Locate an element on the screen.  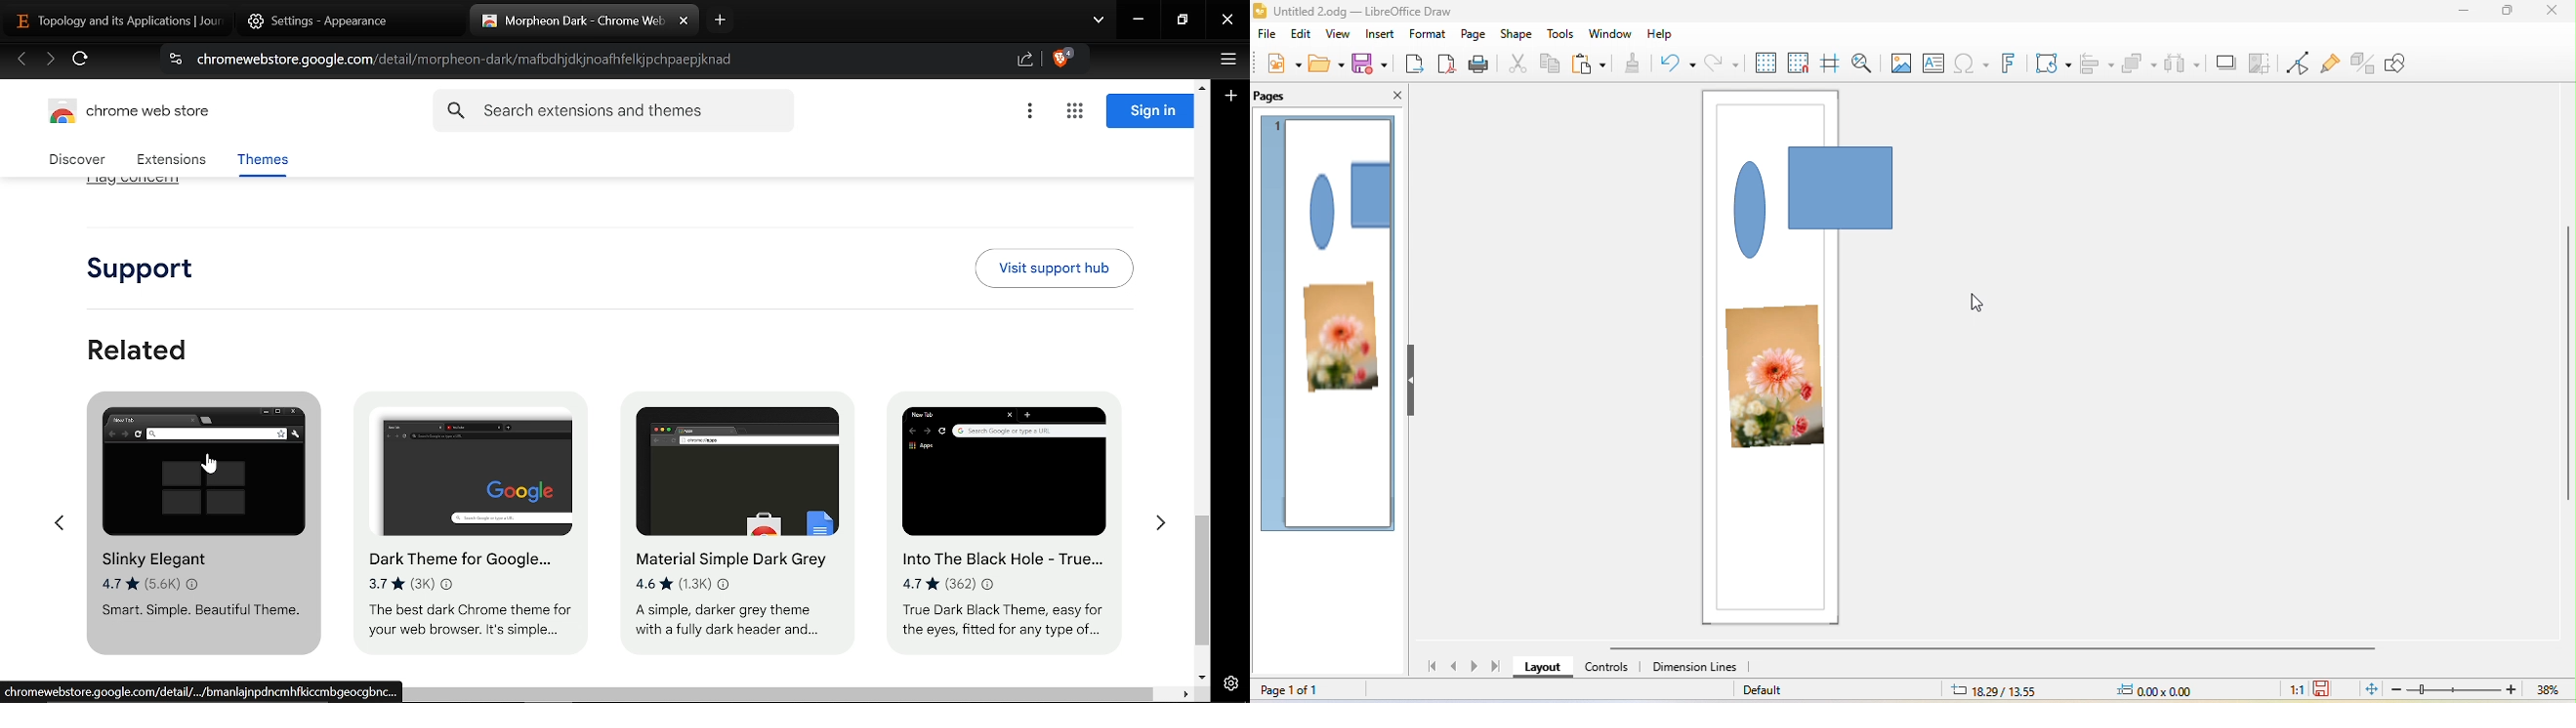
help is located at coordinates (1661, 35).